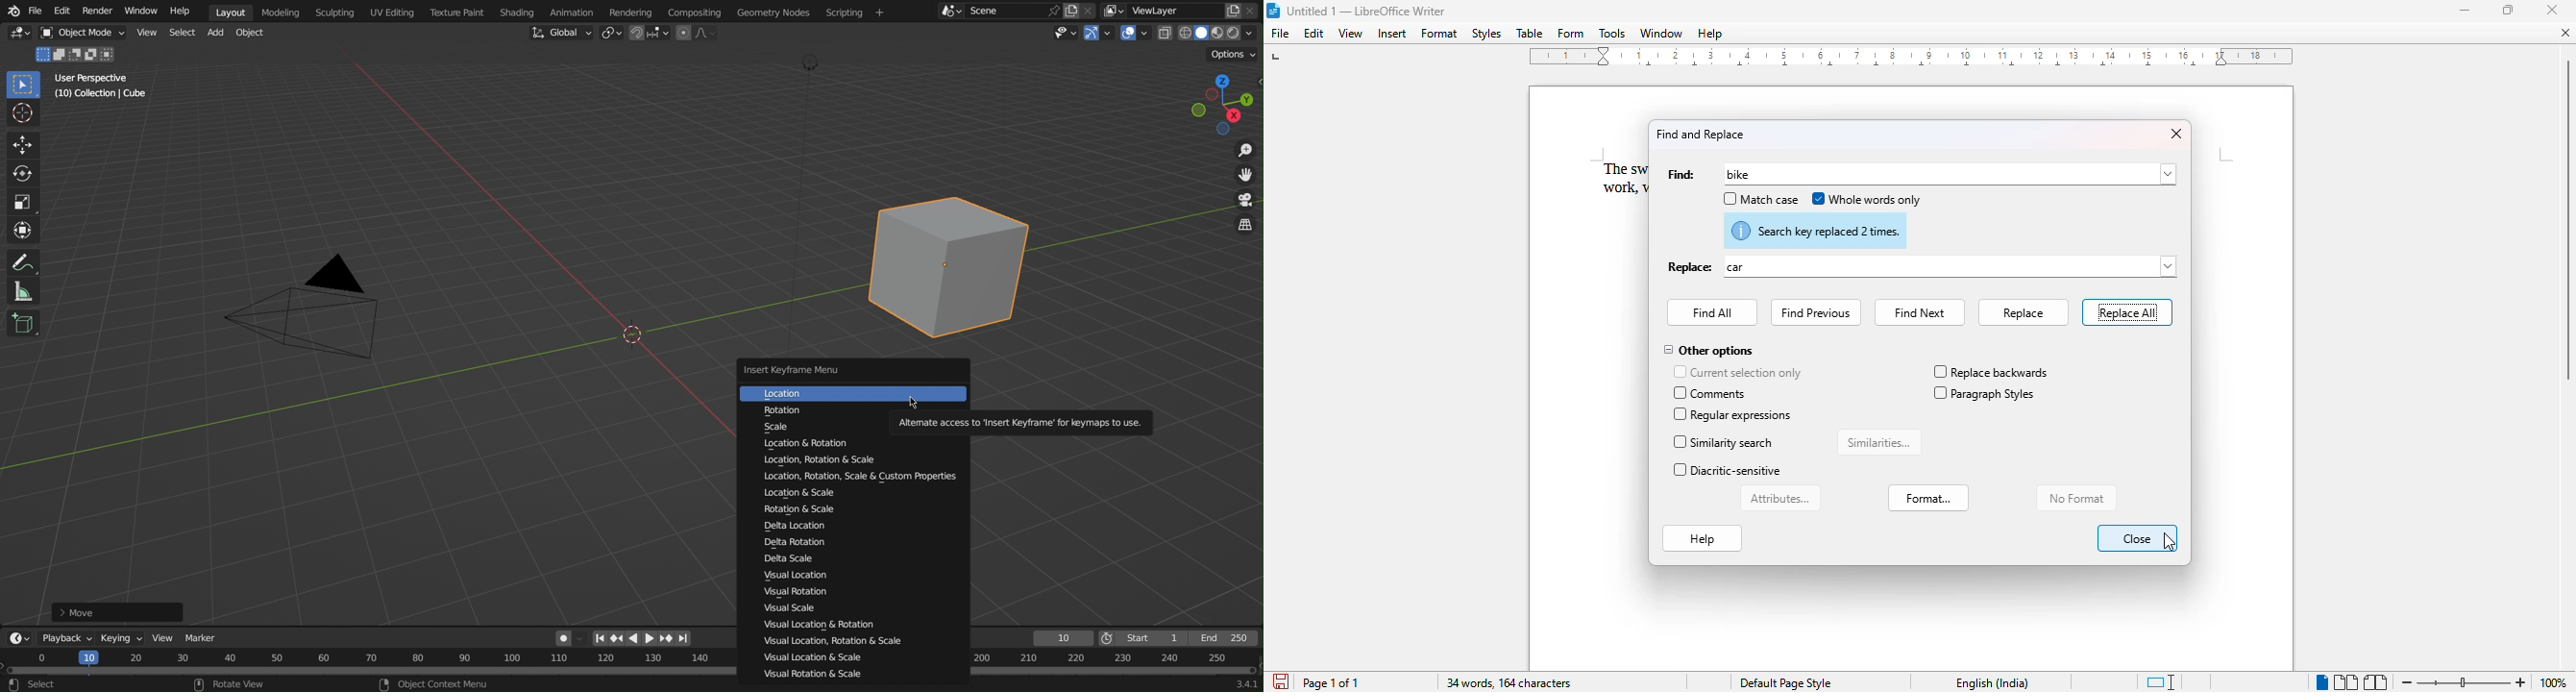  Describe the element at coordinates (1331, 682) in the screenshot. I see `page 1 of 1` at that location.